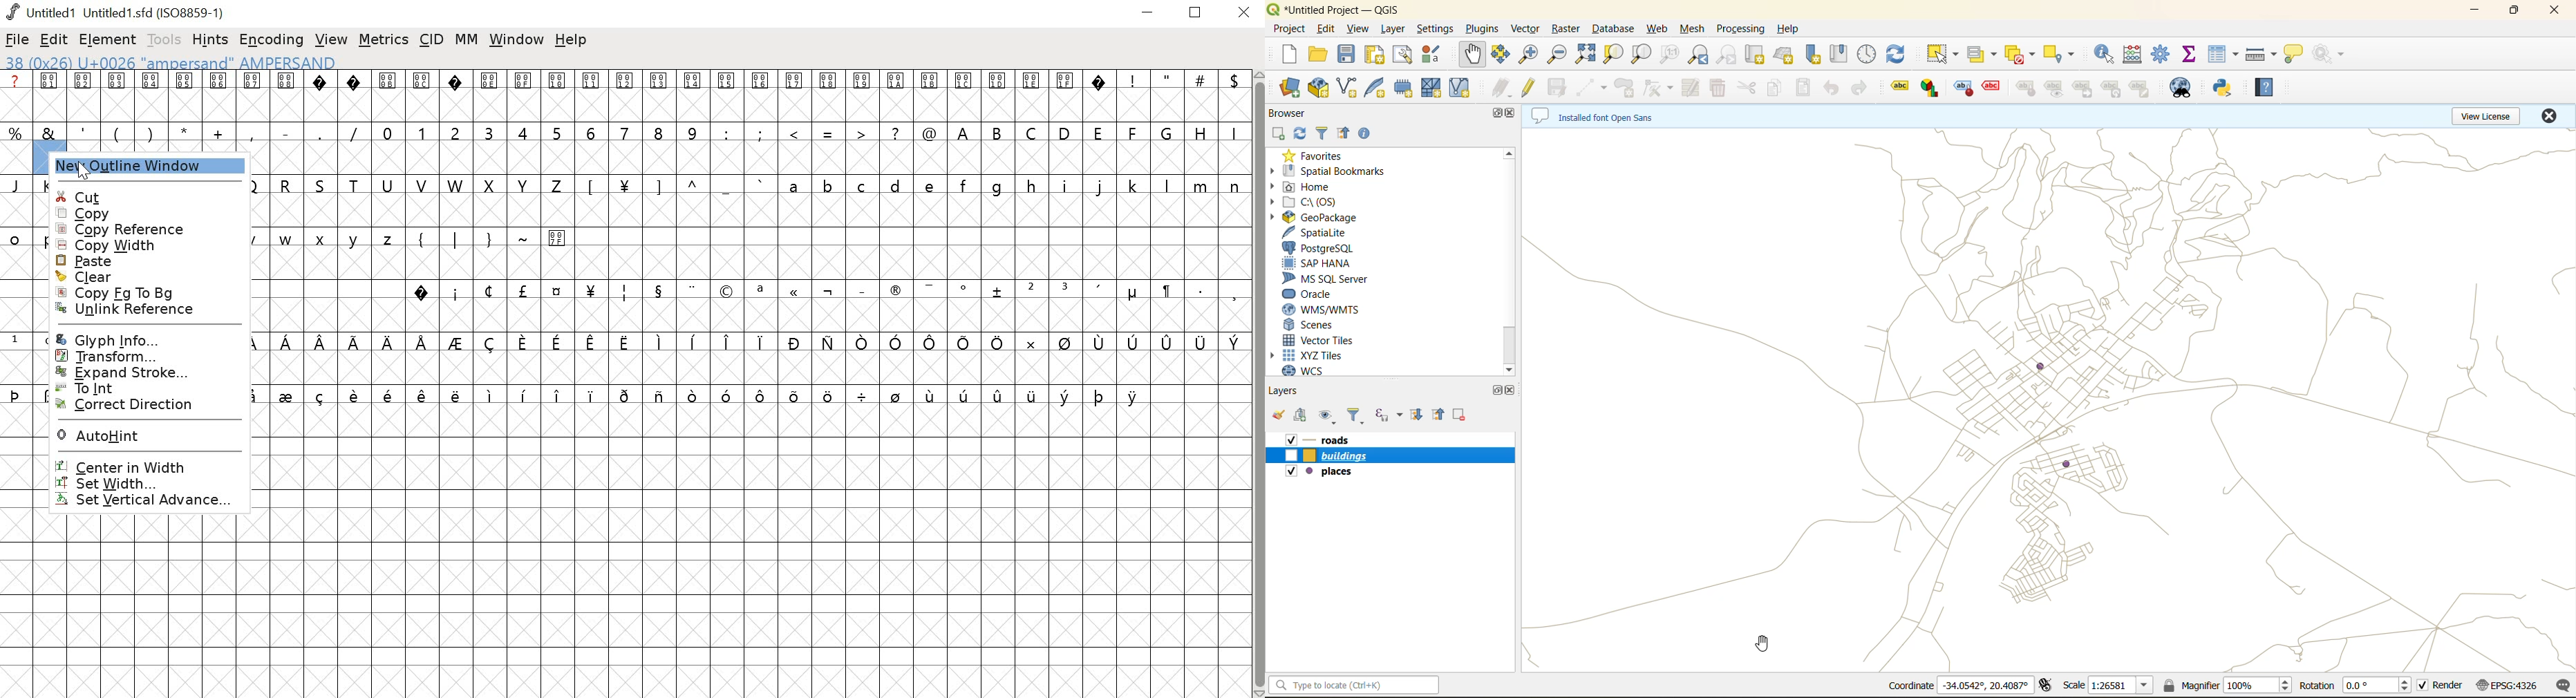 This screenshot has height=700, width=2576. I want to click on T, so click(357, 184).